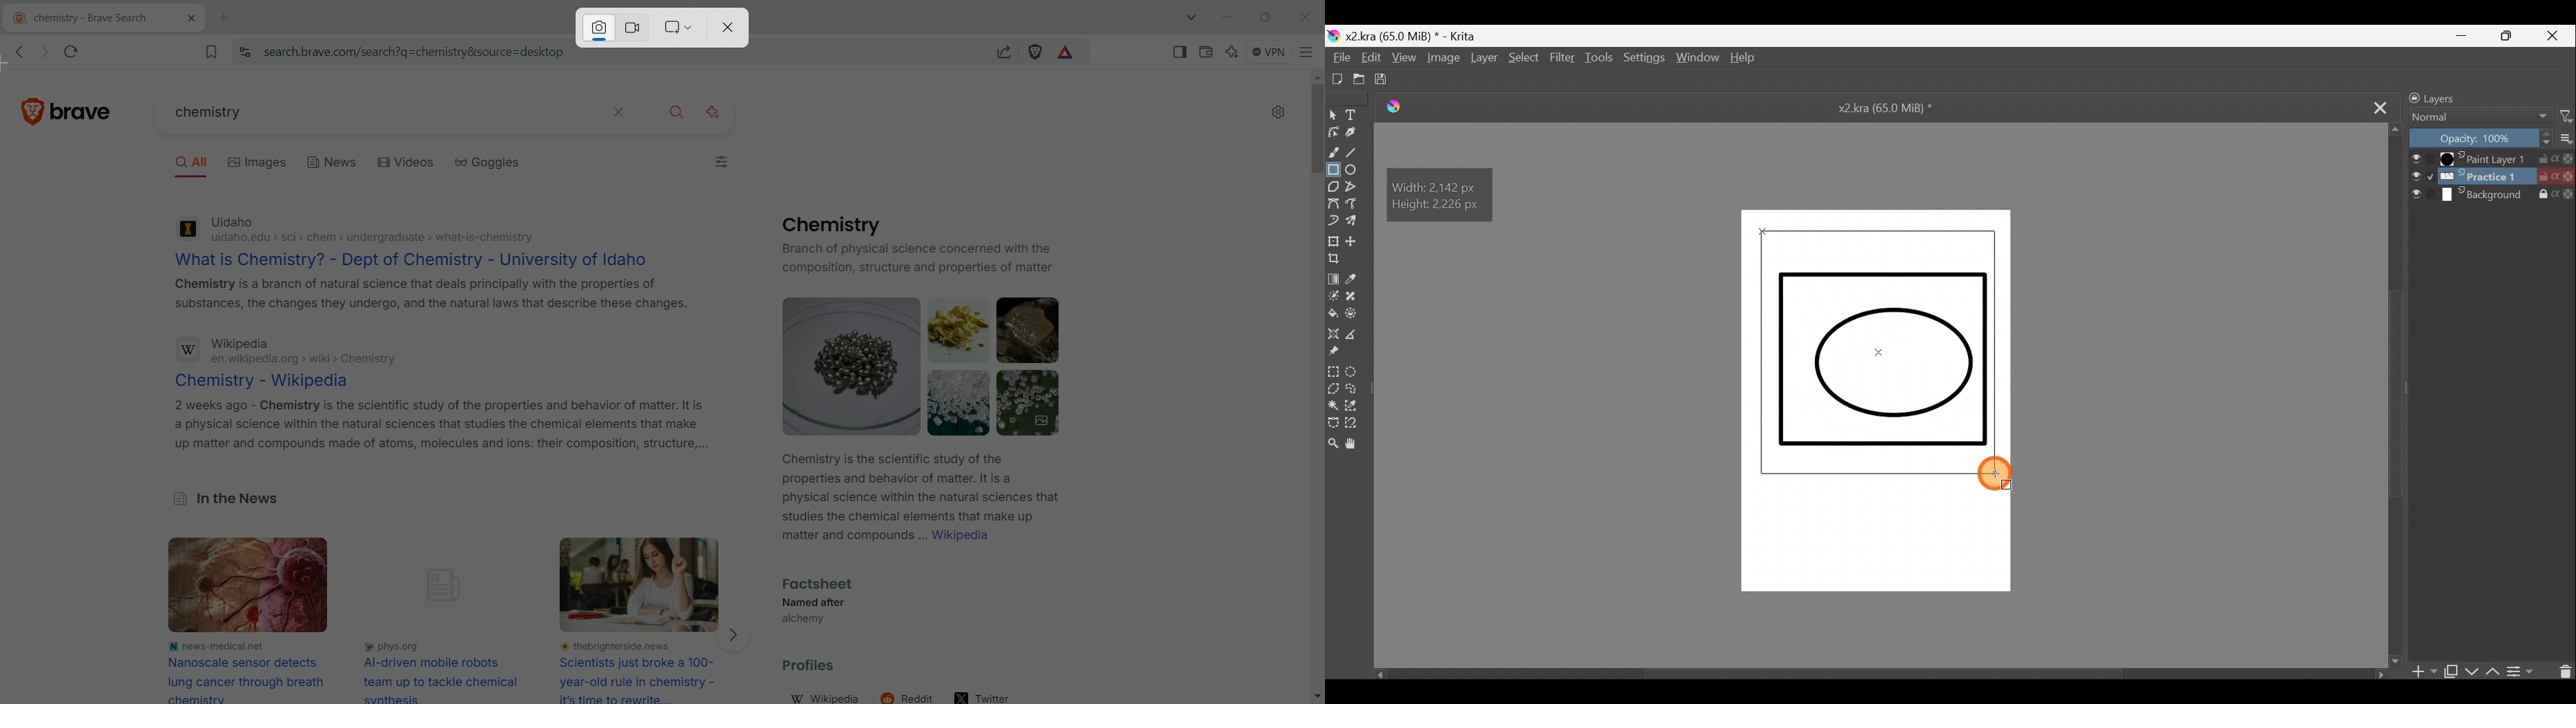  I want to click on Filter, so click(1563, 59).